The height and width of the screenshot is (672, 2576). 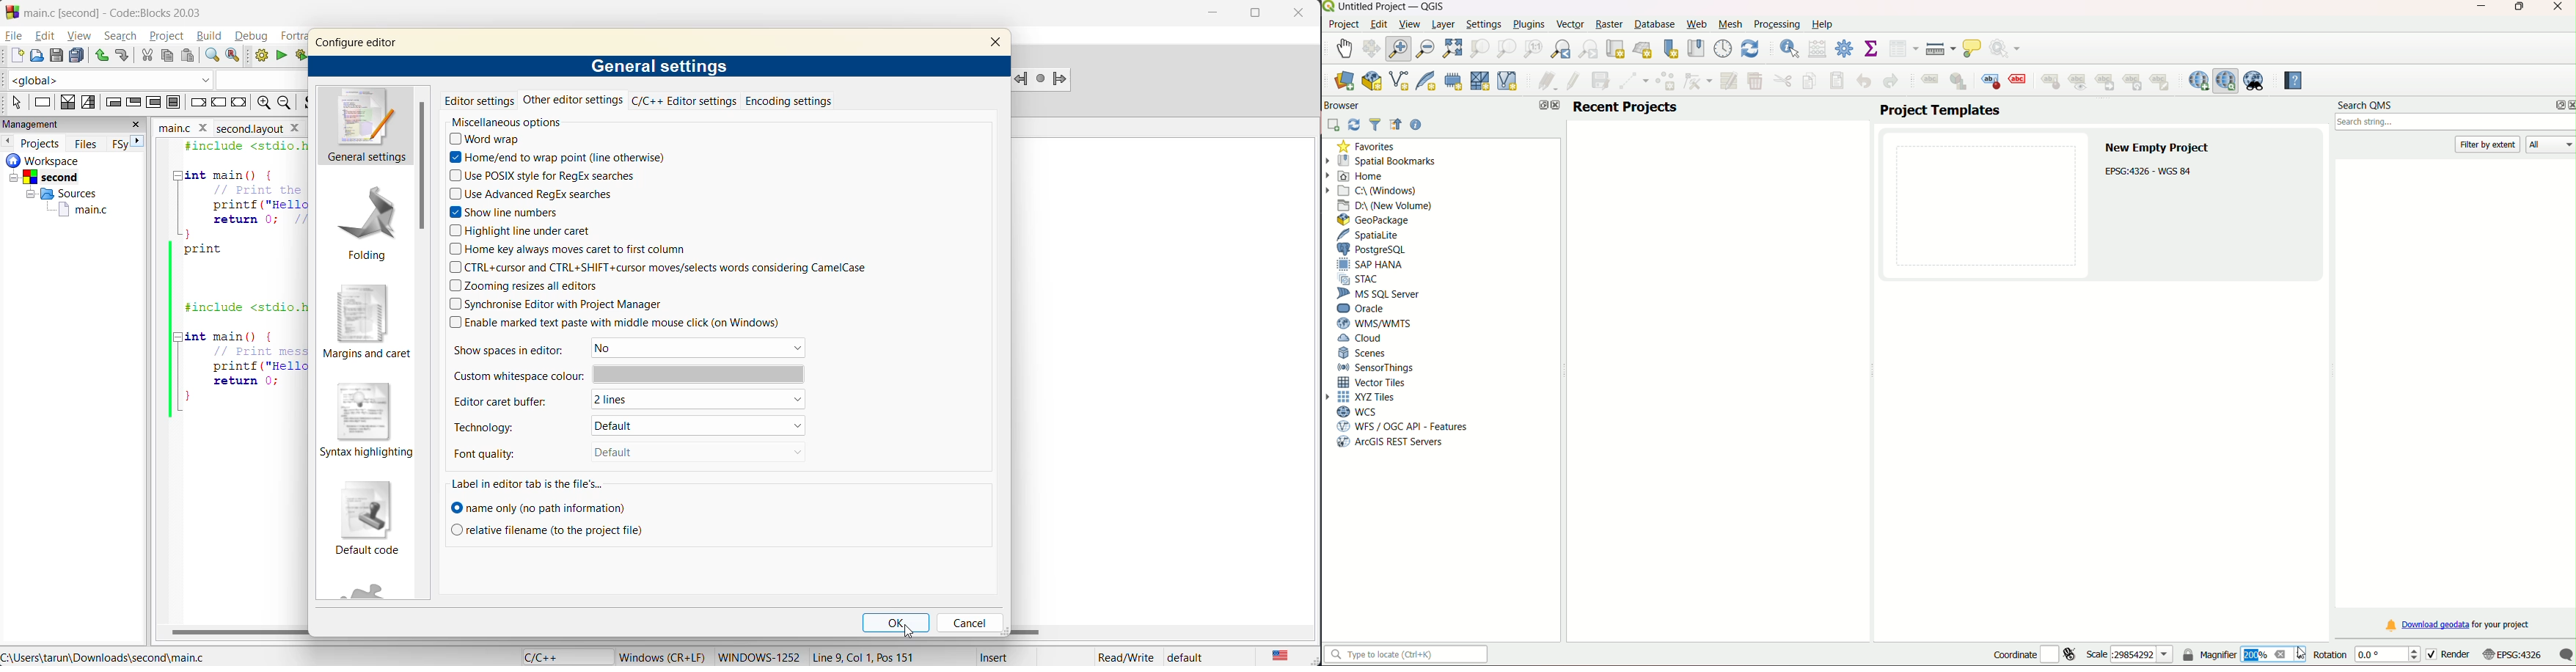 I want to click on magnifier, so click(x=2244, y=655).